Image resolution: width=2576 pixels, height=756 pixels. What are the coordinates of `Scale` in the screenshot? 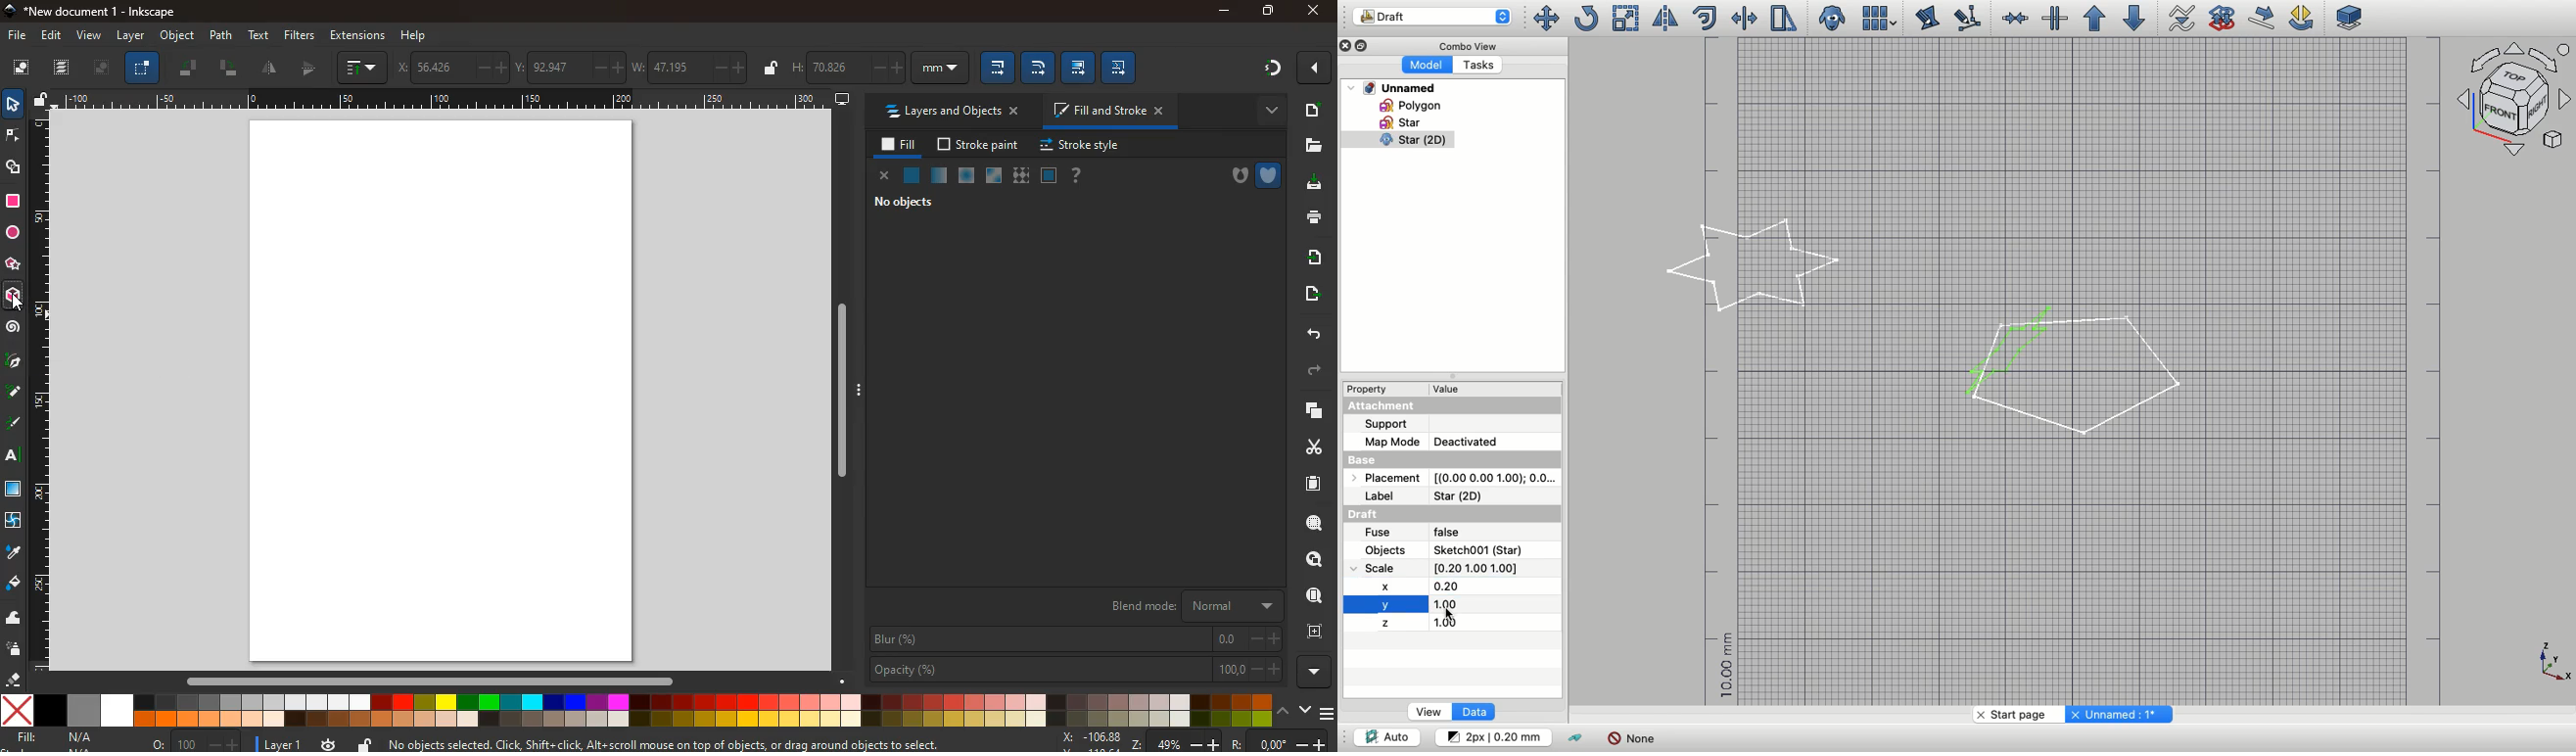 It's located at (440, 97).